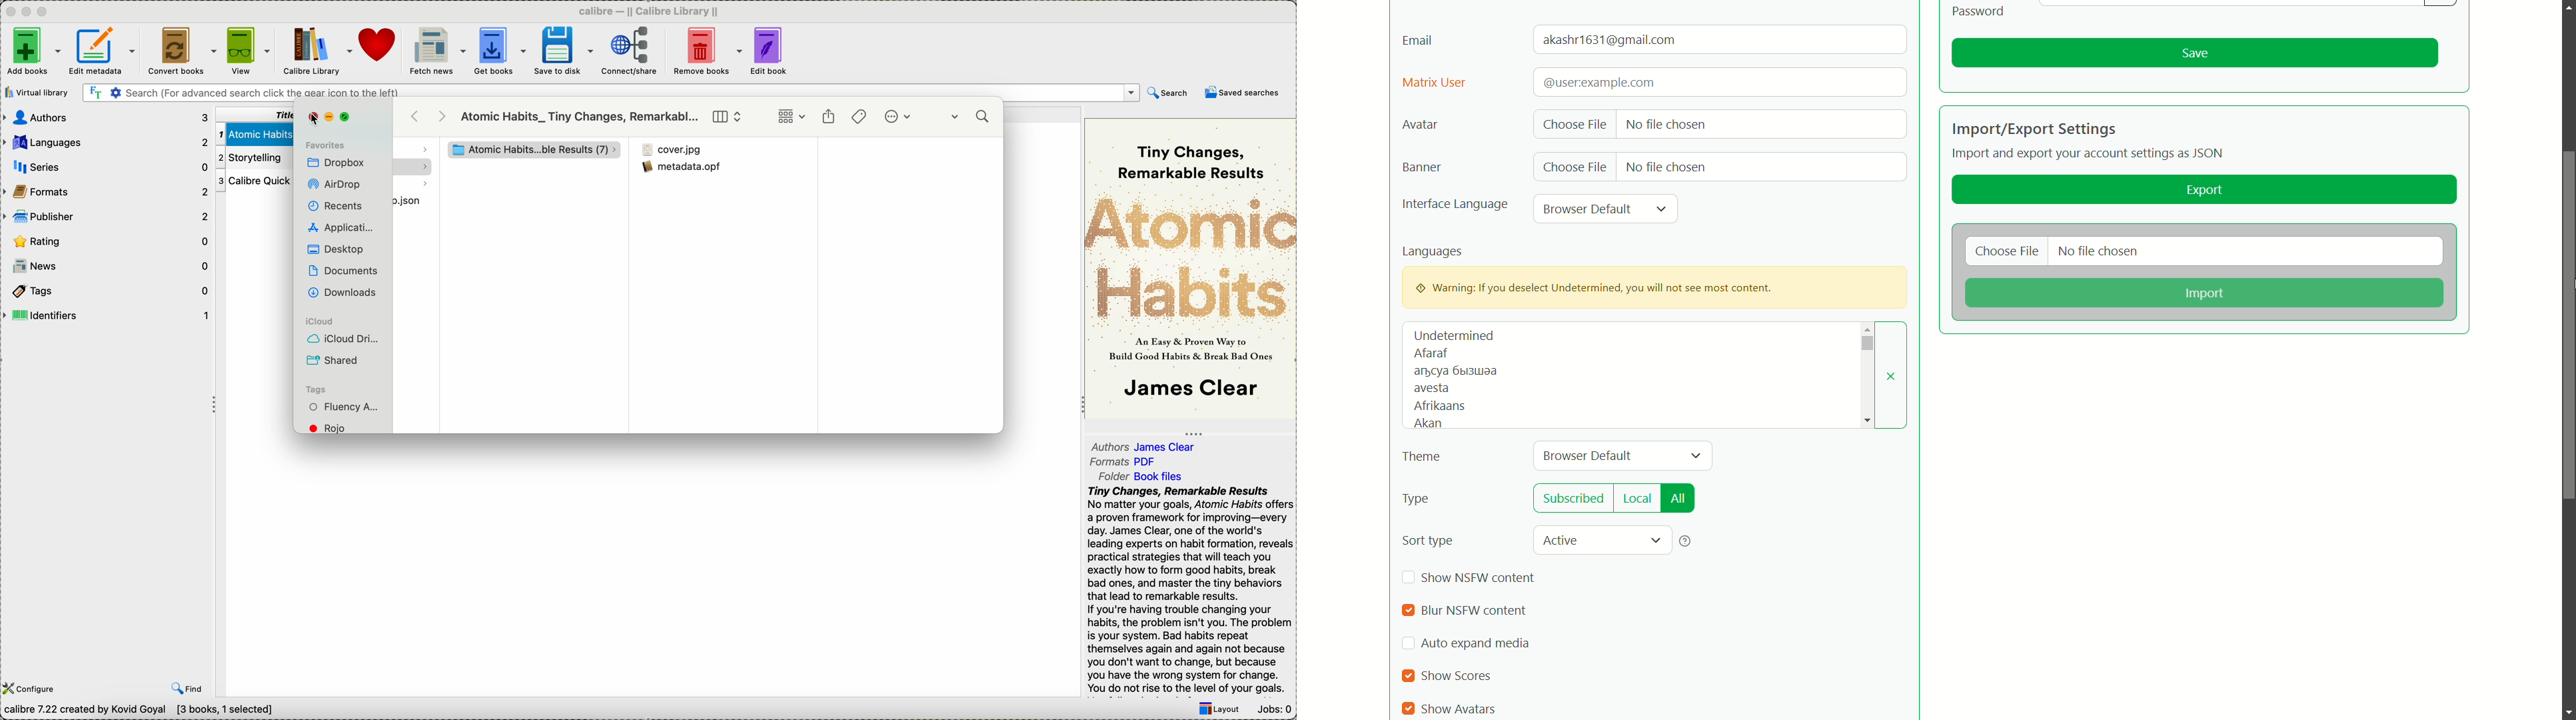 Image resolution: width=2576 pixels, height=728 pixels. I want to click on browser default, so click(1589, 455).